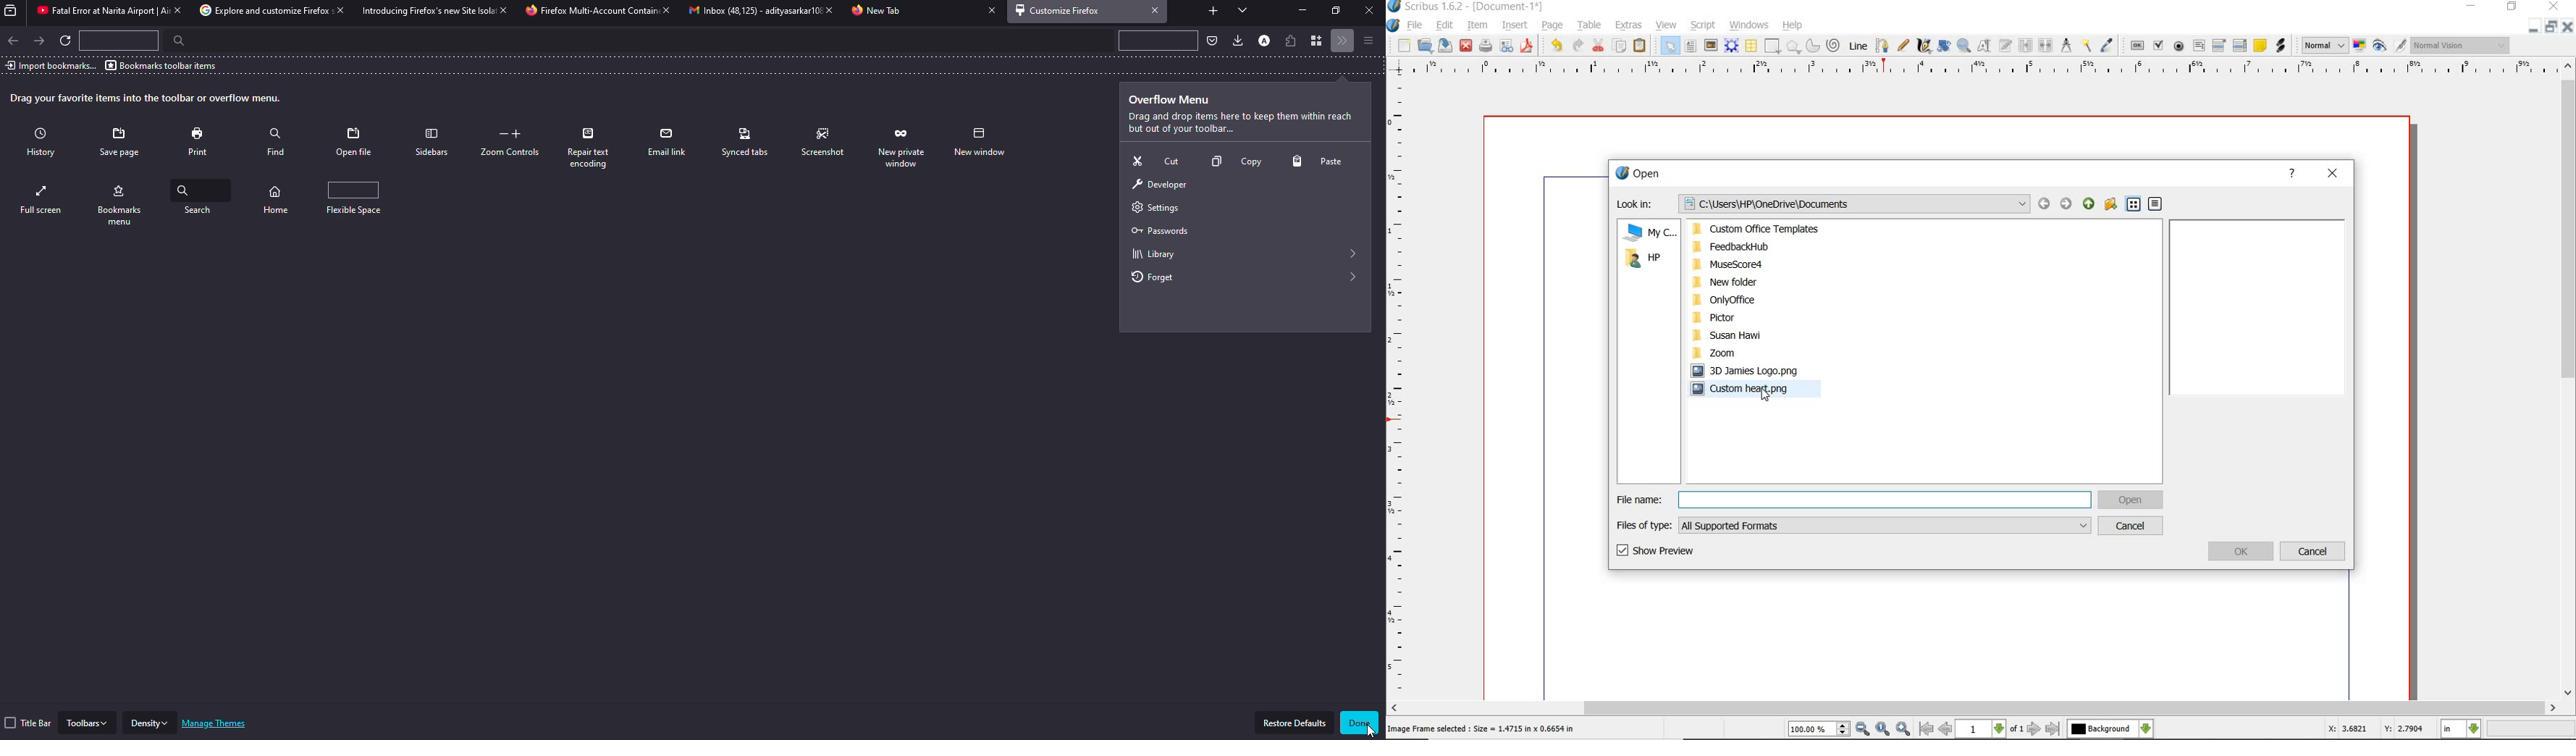 The image size is (2576, 756). What do you see at coordinates (1232, 164) in the screenshot?
I see `copy` at bounding box center [1232, 164].